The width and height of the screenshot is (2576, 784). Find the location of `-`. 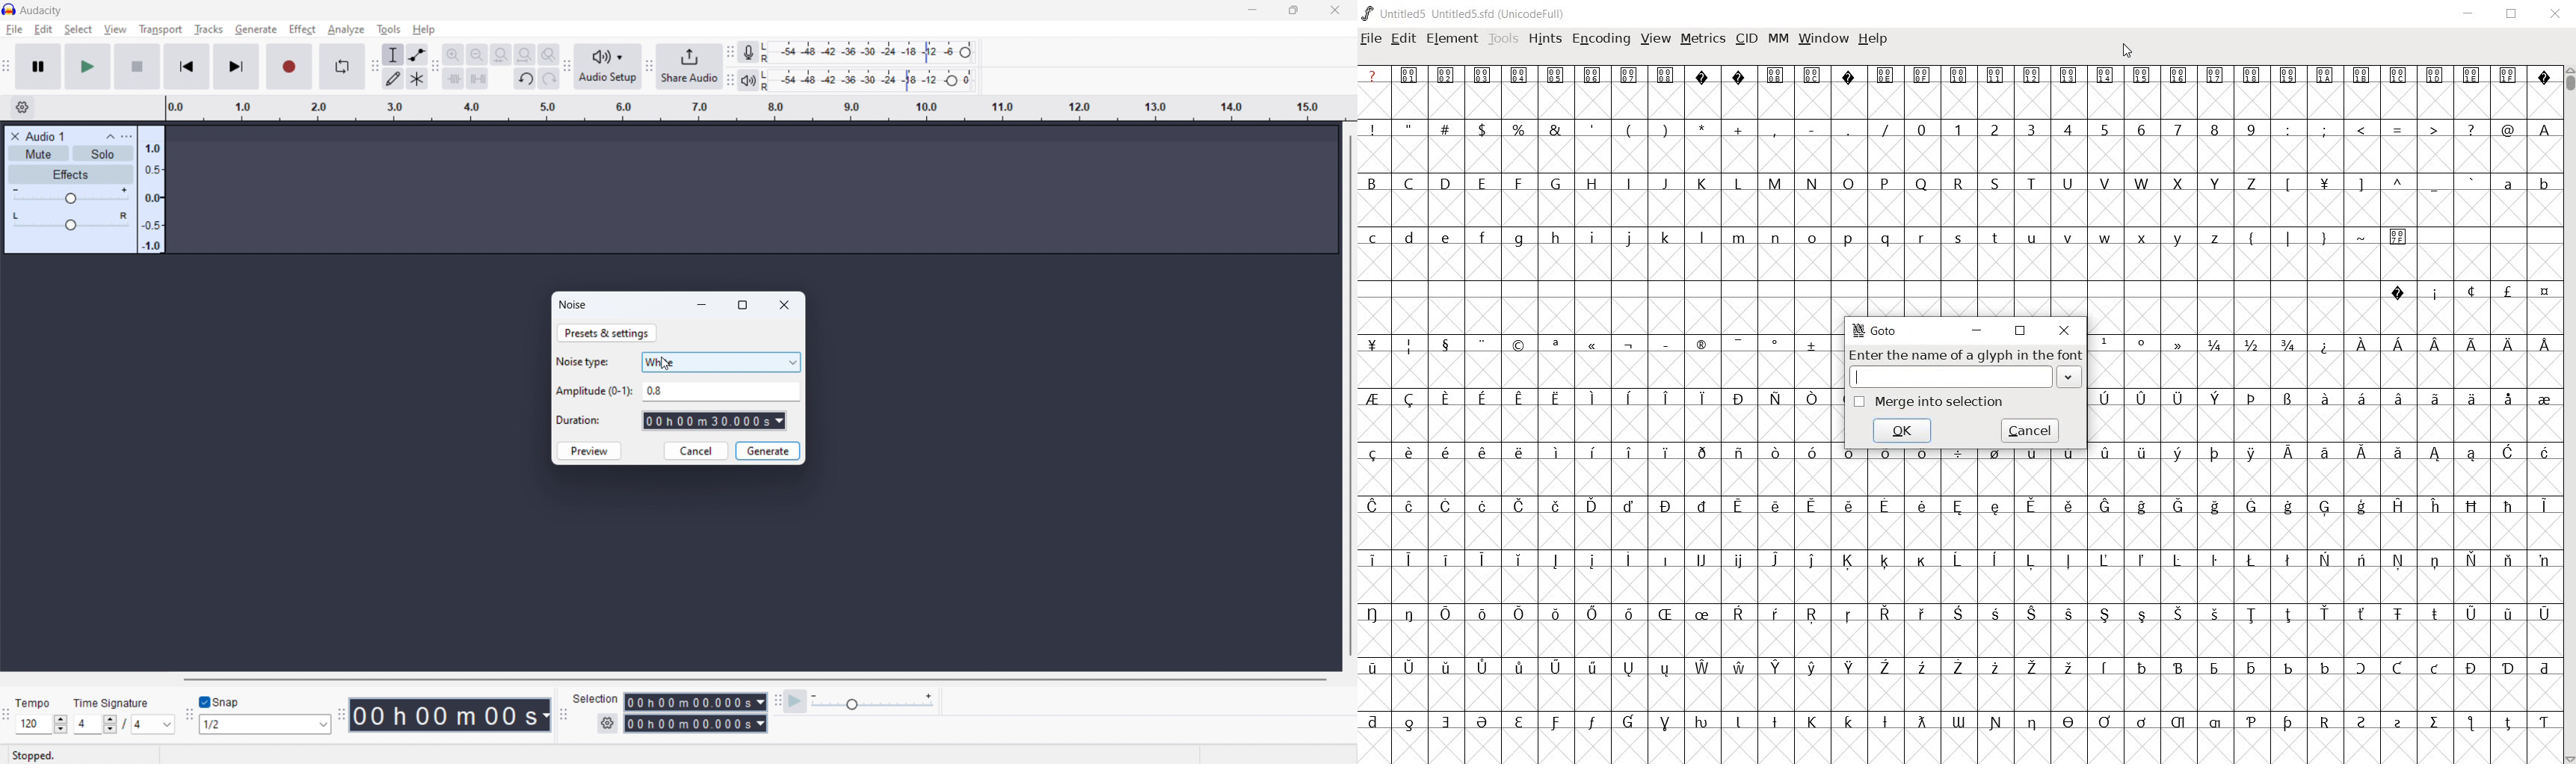

- is located at coordinates (1811, 129).